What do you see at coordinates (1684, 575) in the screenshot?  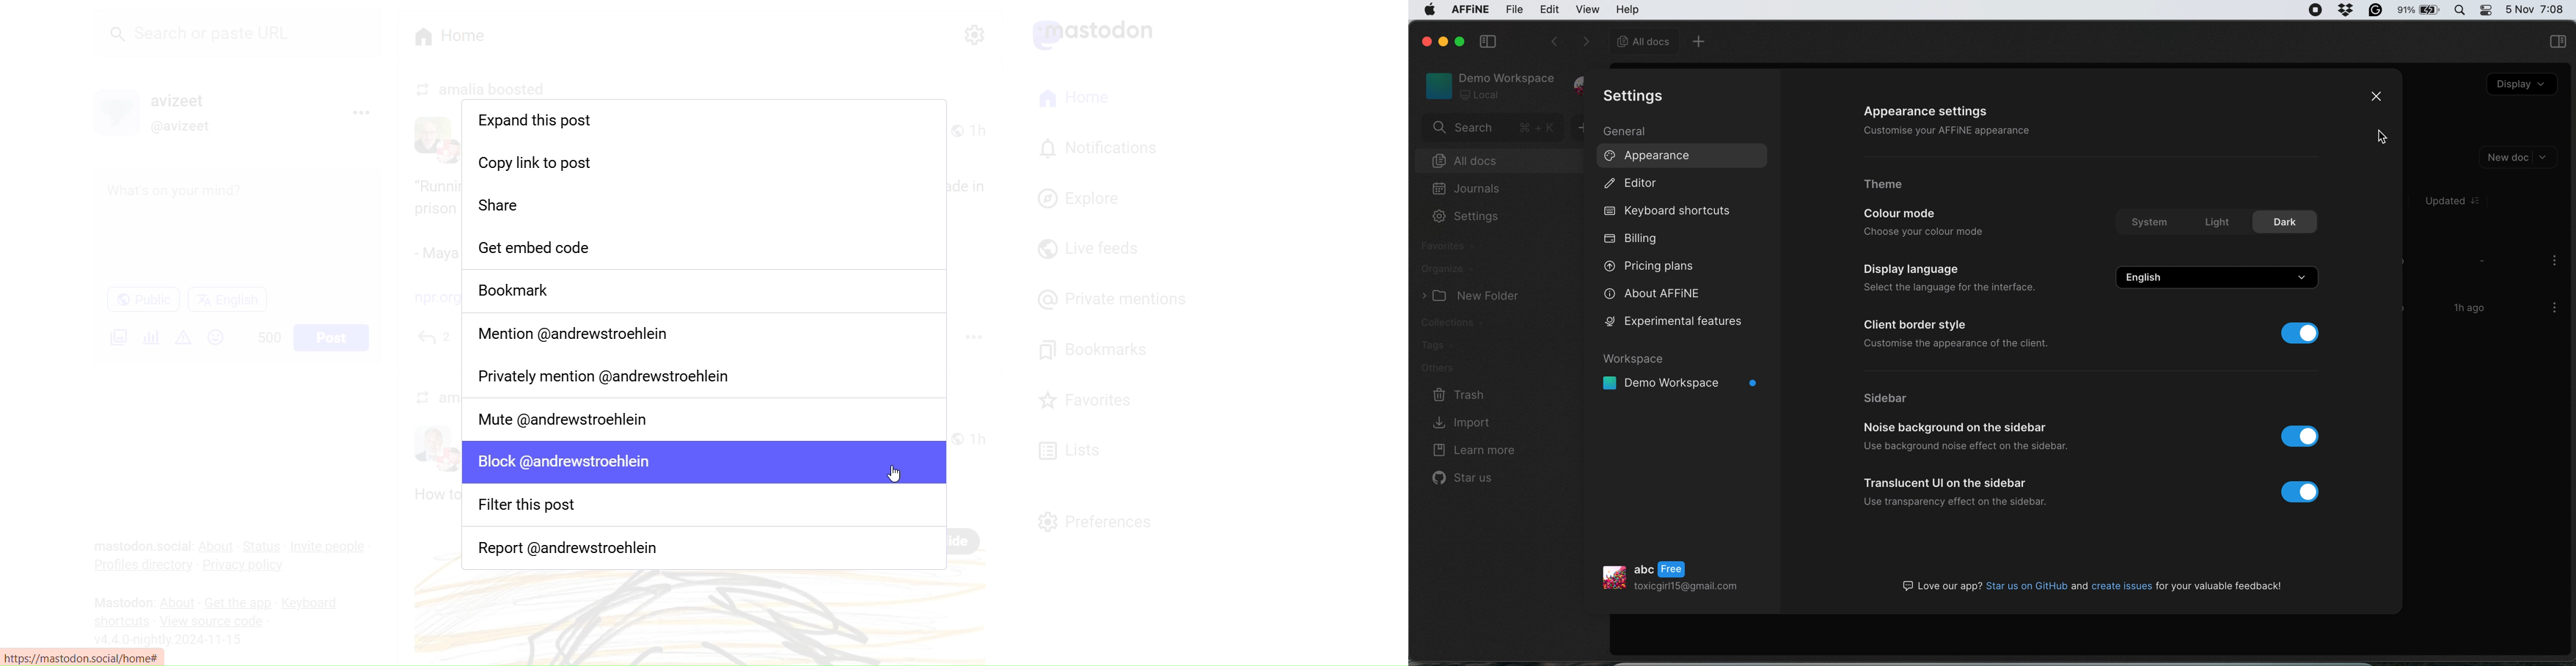 I see `profile details` at bounding box center [1684, 575].